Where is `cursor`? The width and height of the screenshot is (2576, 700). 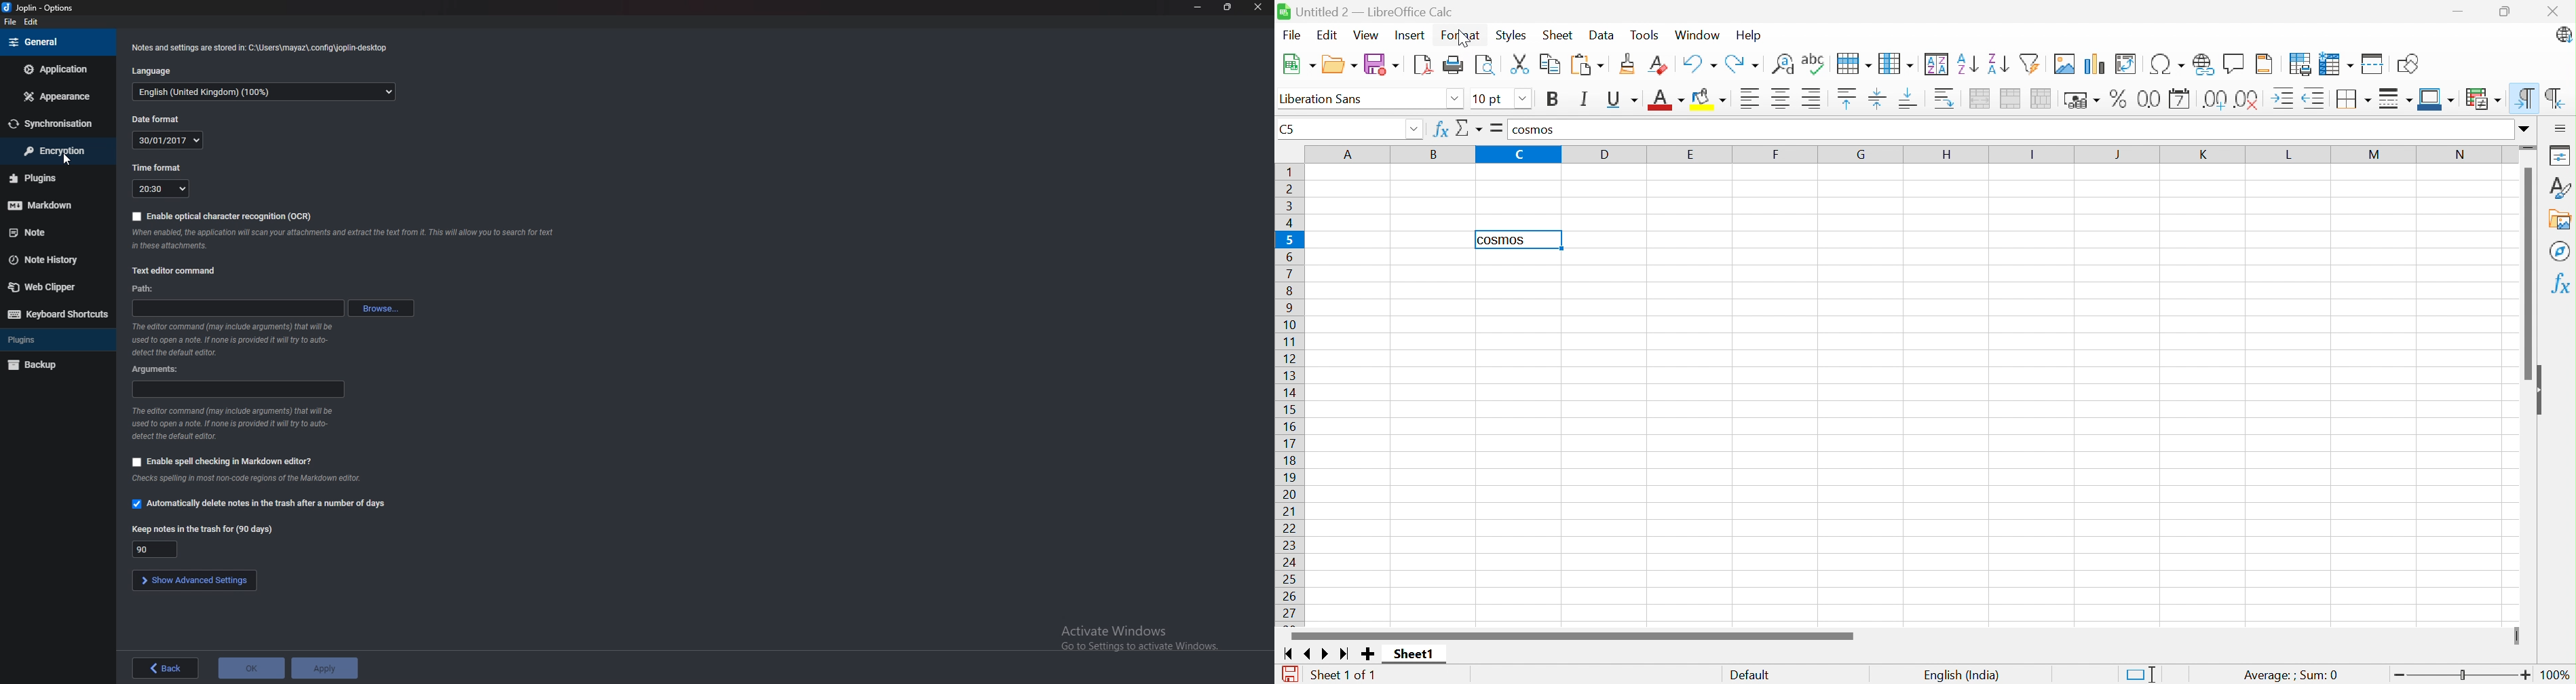 cursor is located at coordinates (1468, 42).